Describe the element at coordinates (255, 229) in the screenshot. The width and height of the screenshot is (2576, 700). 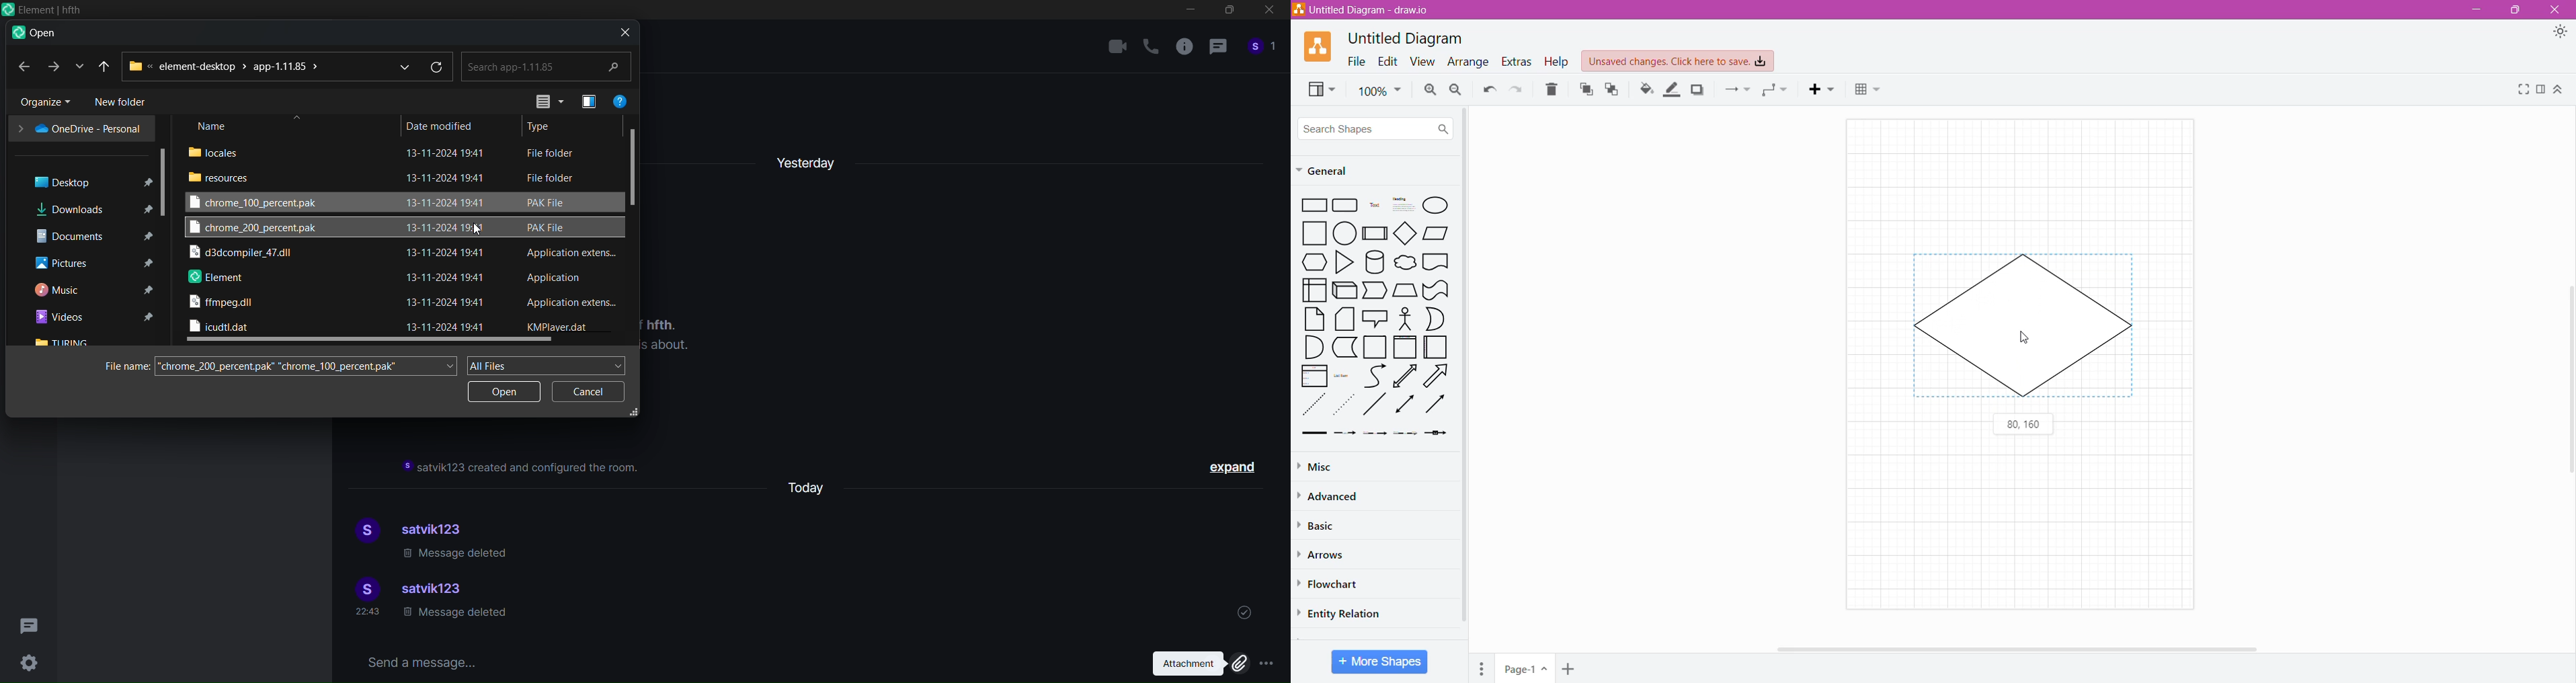
I see `chrome 200` at that location.